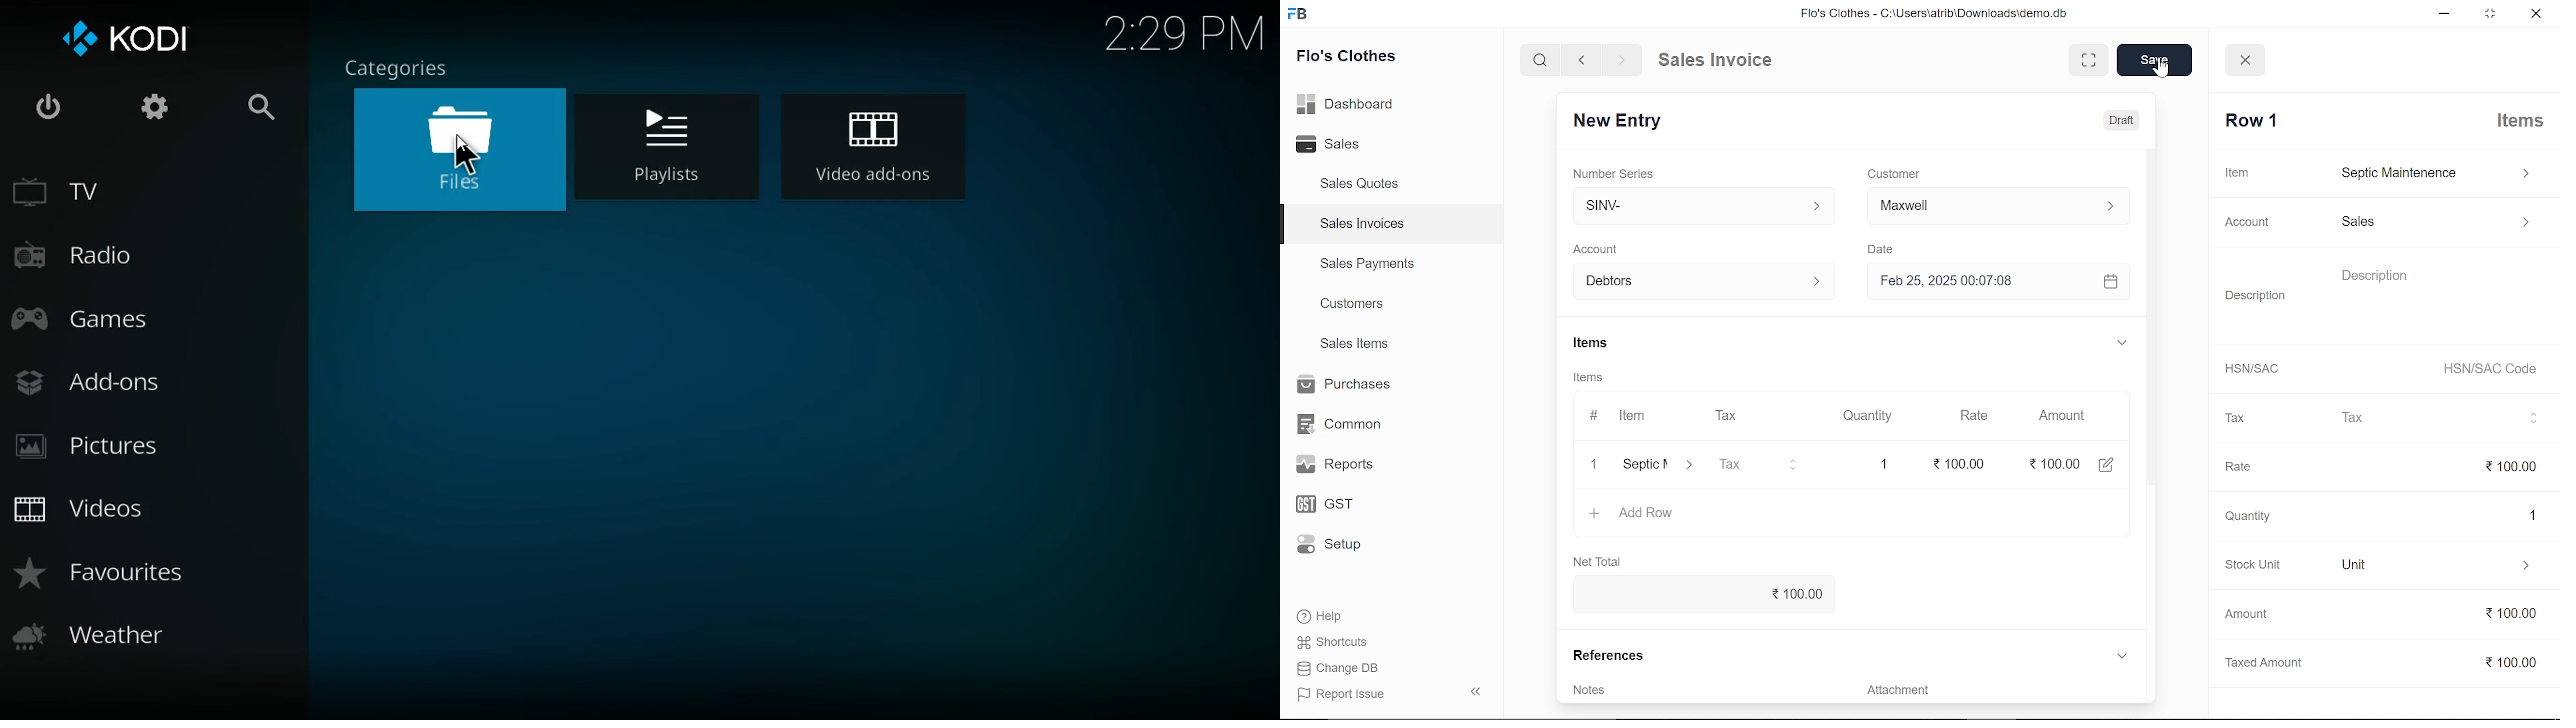  What do you see at coordinates (1337, 142) in the screenshot?
I see `Sales` at bounding box center [1337, 142].